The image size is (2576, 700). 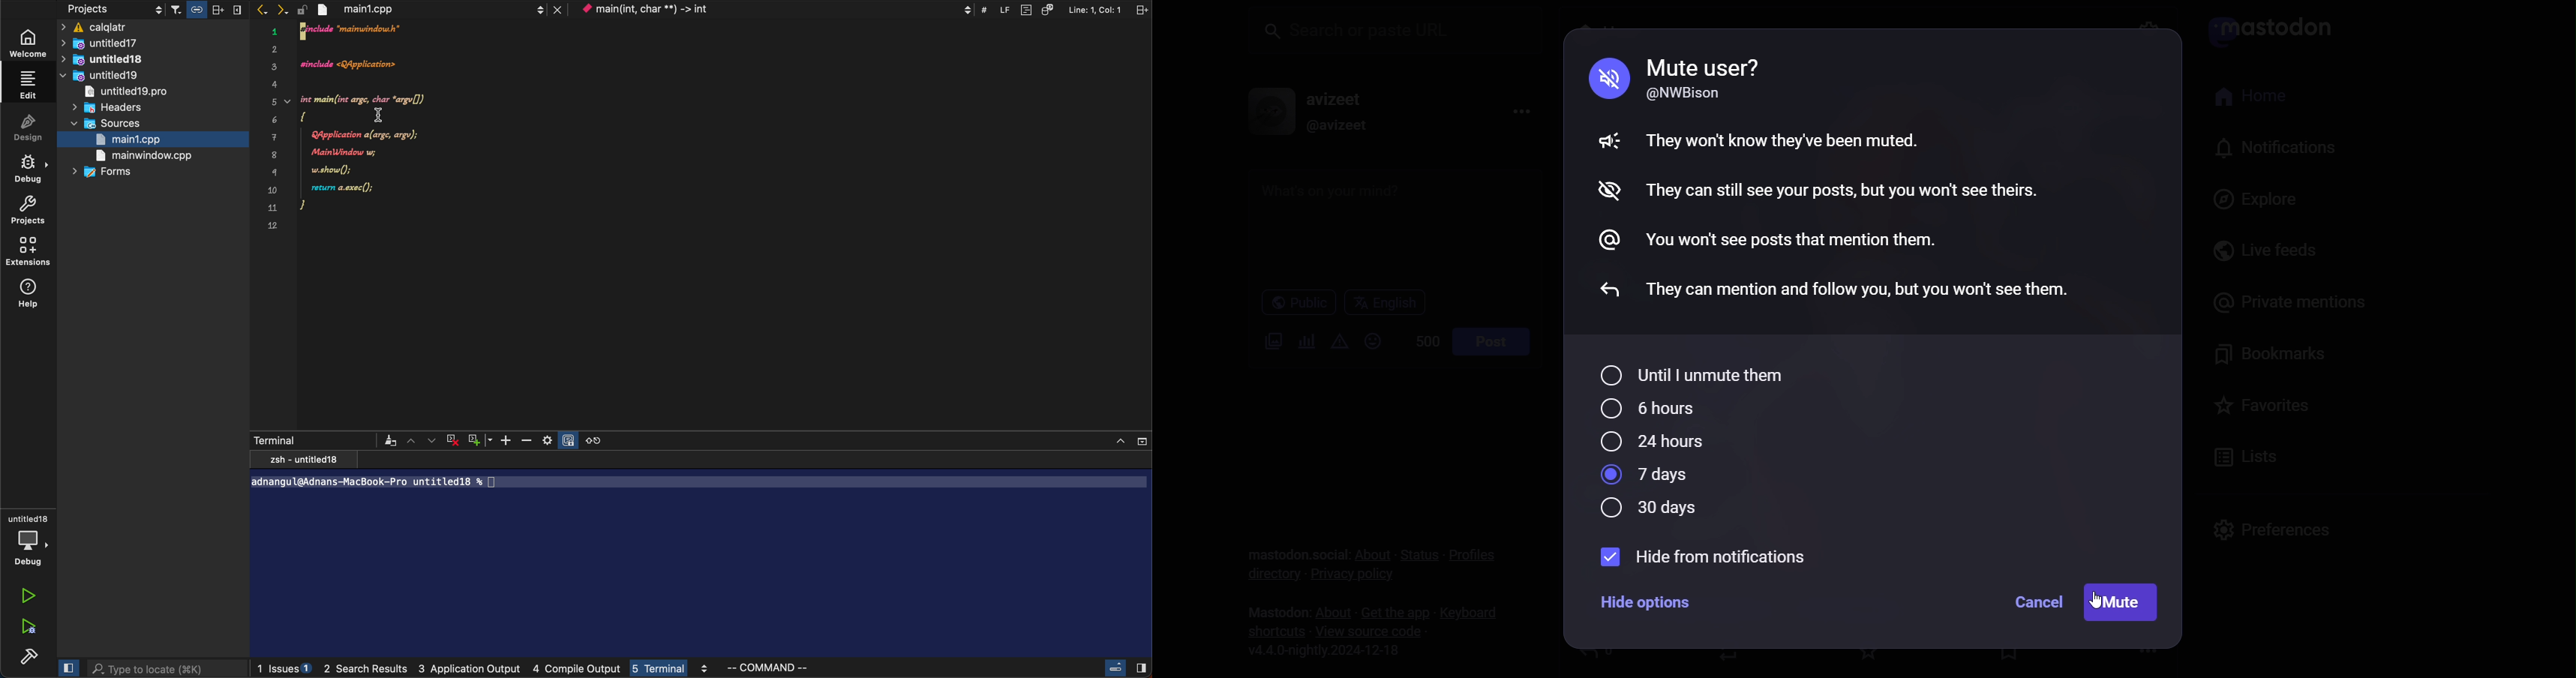 I want to click on main1.cpp, so click(x=149, y=140).